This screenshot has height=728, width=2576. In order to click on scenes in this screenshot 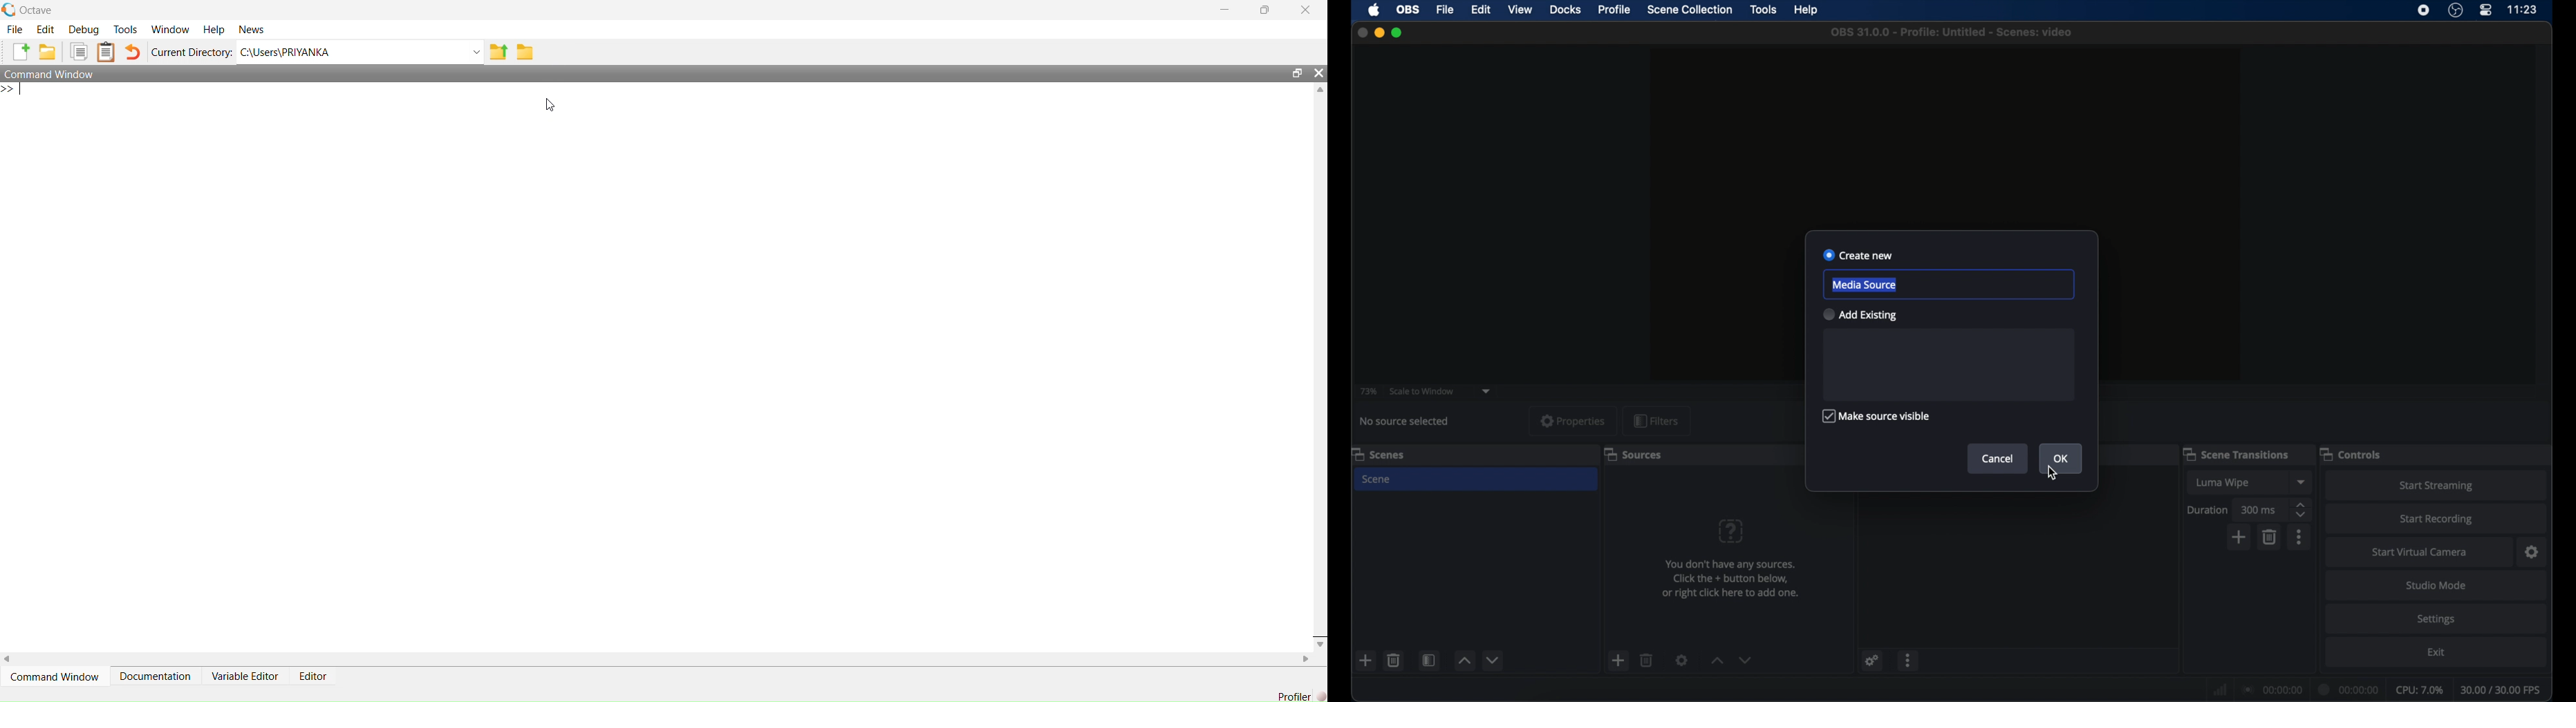, I will do `click(1379, 454)`.